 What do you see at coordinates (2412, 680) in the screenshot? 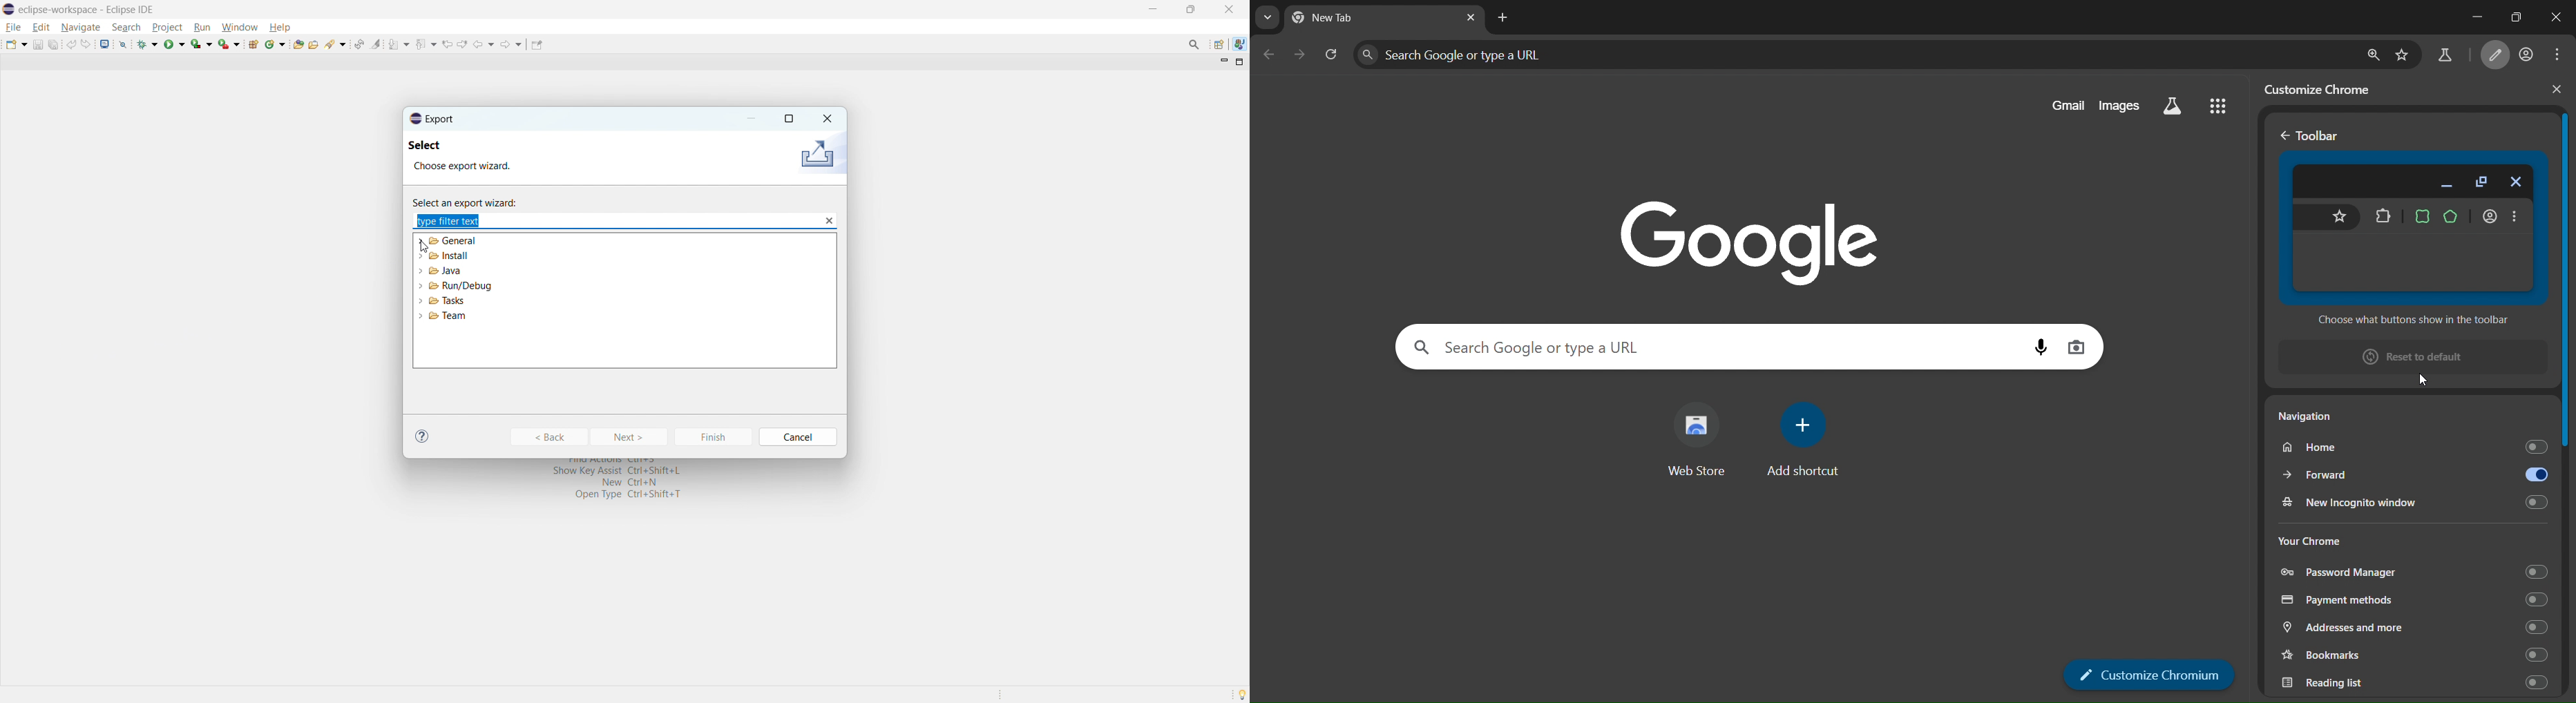
I see `reading list` at bounding box center [2412, 680].